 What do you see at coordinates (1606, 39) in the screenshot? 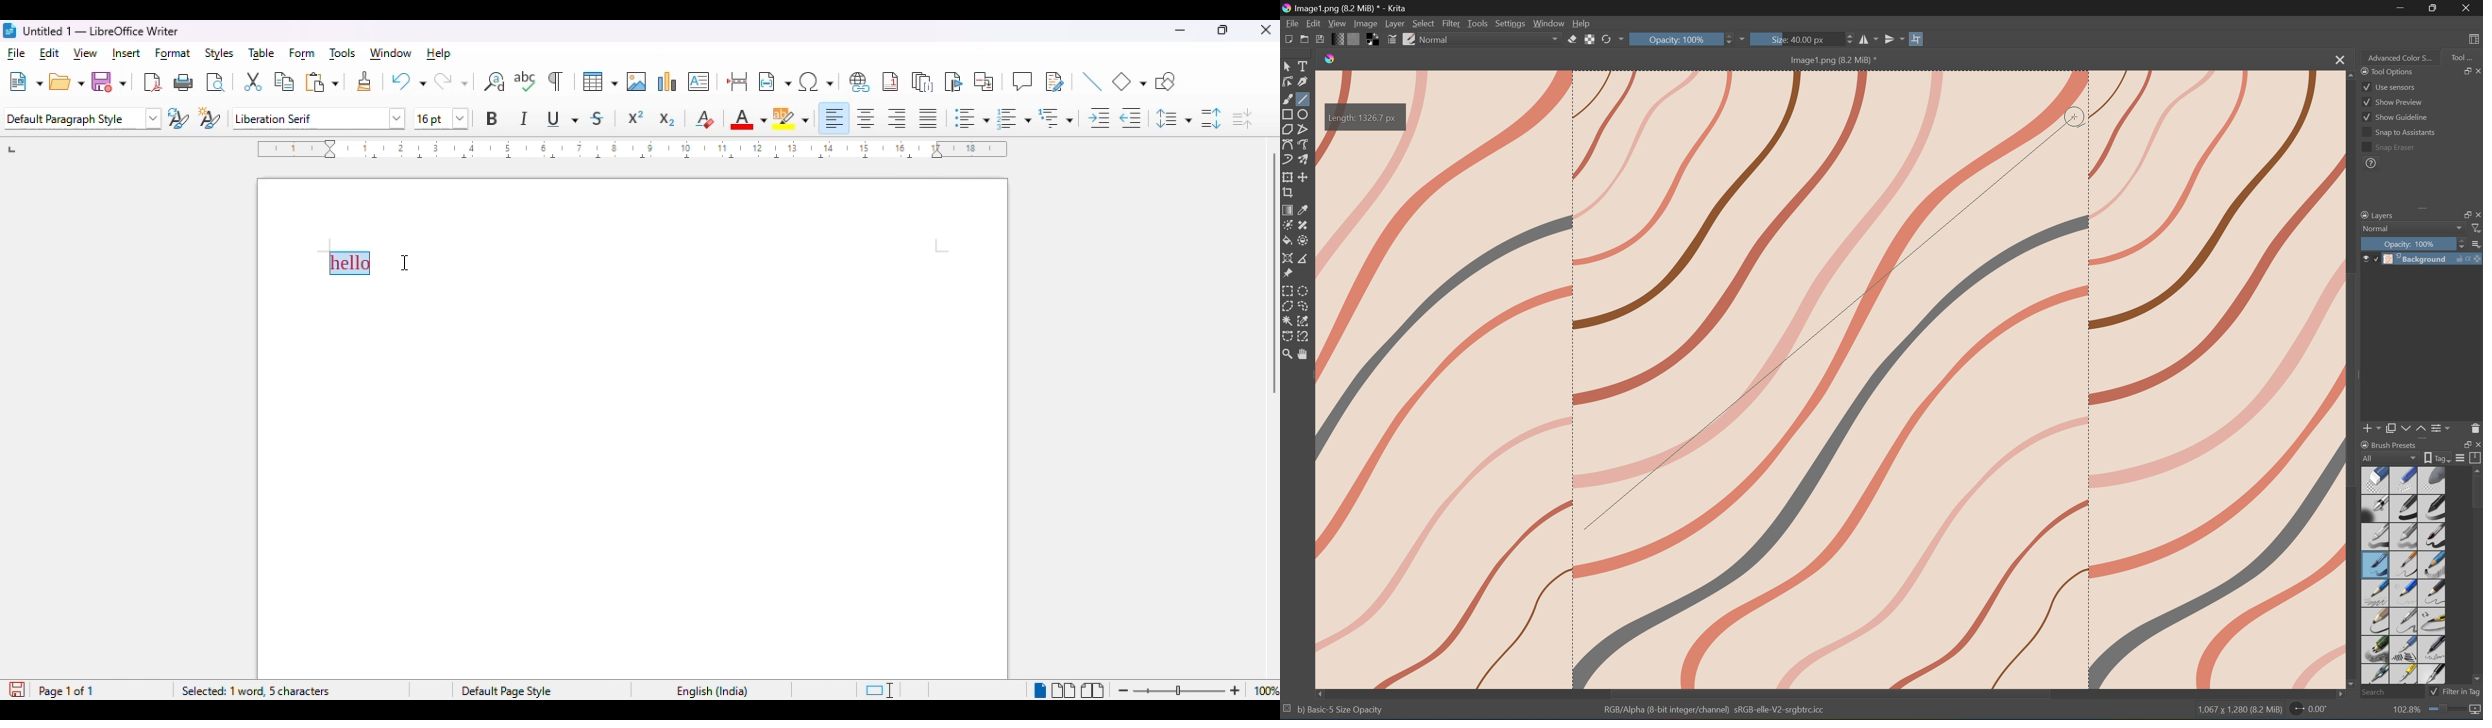
I see `Reload original preset` at bounding box center [1606, 39].